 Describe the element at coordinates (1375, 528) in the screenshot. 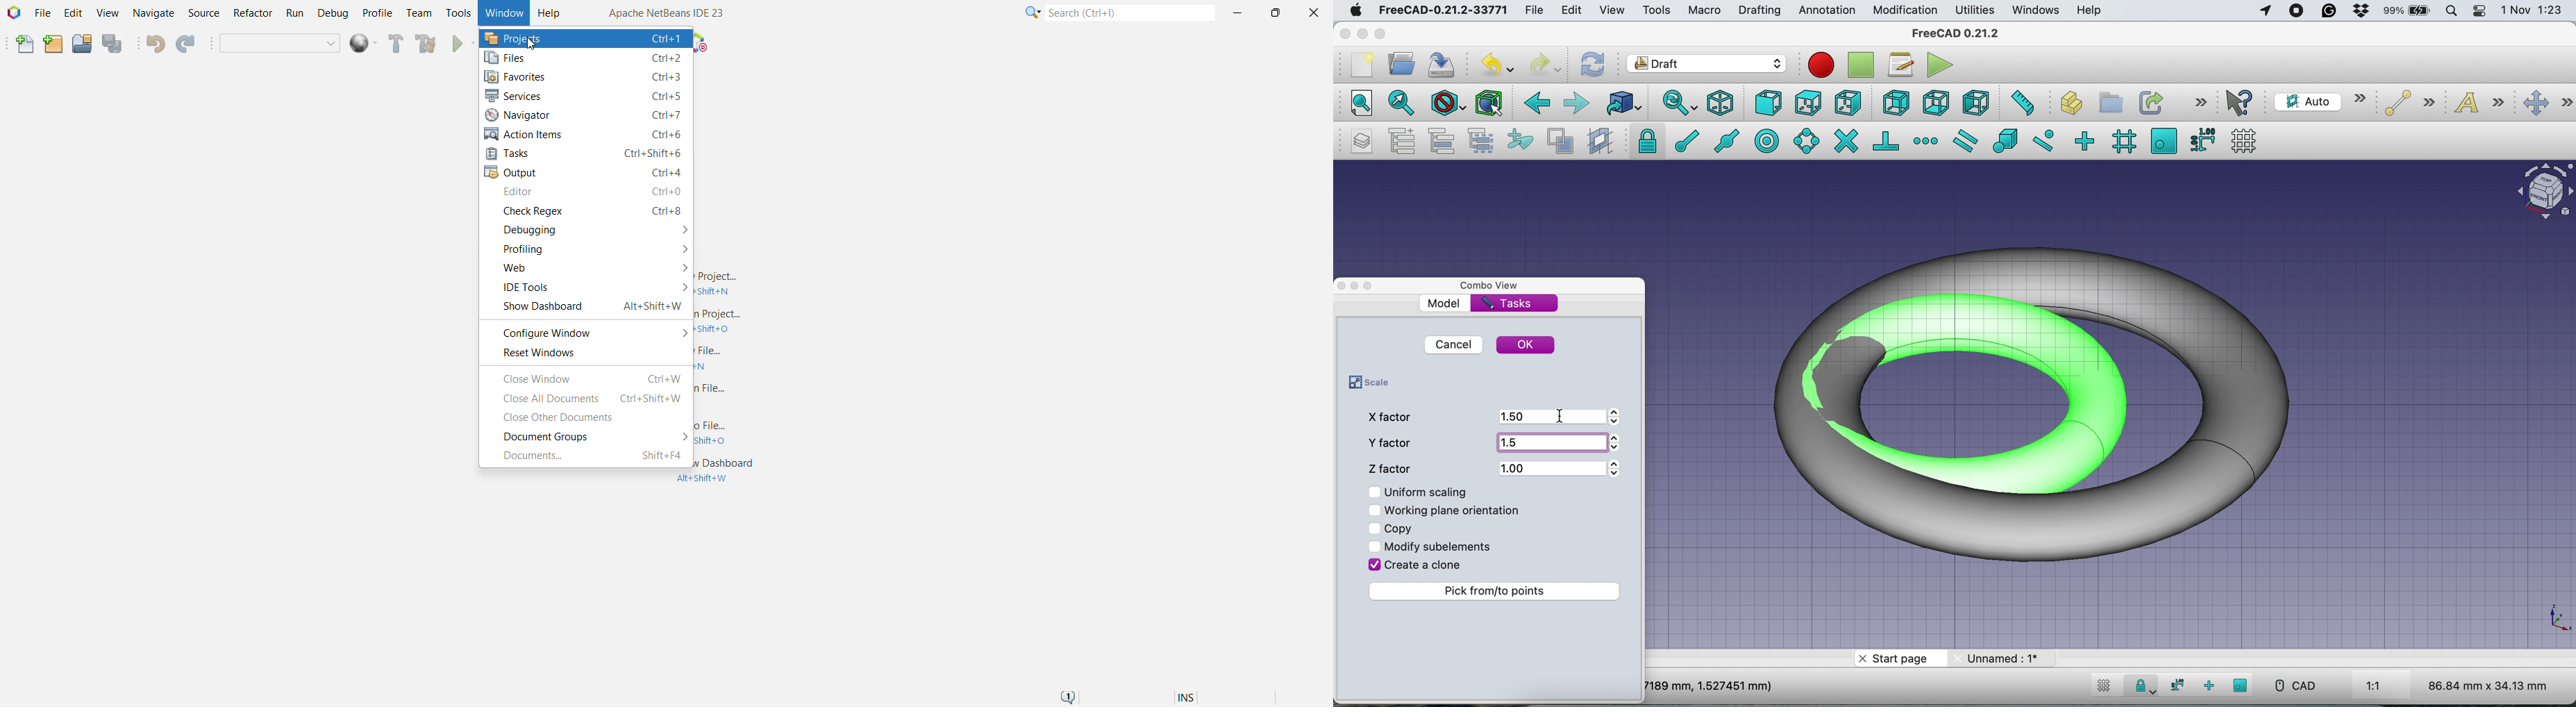

I see `Checkbox` at that location.